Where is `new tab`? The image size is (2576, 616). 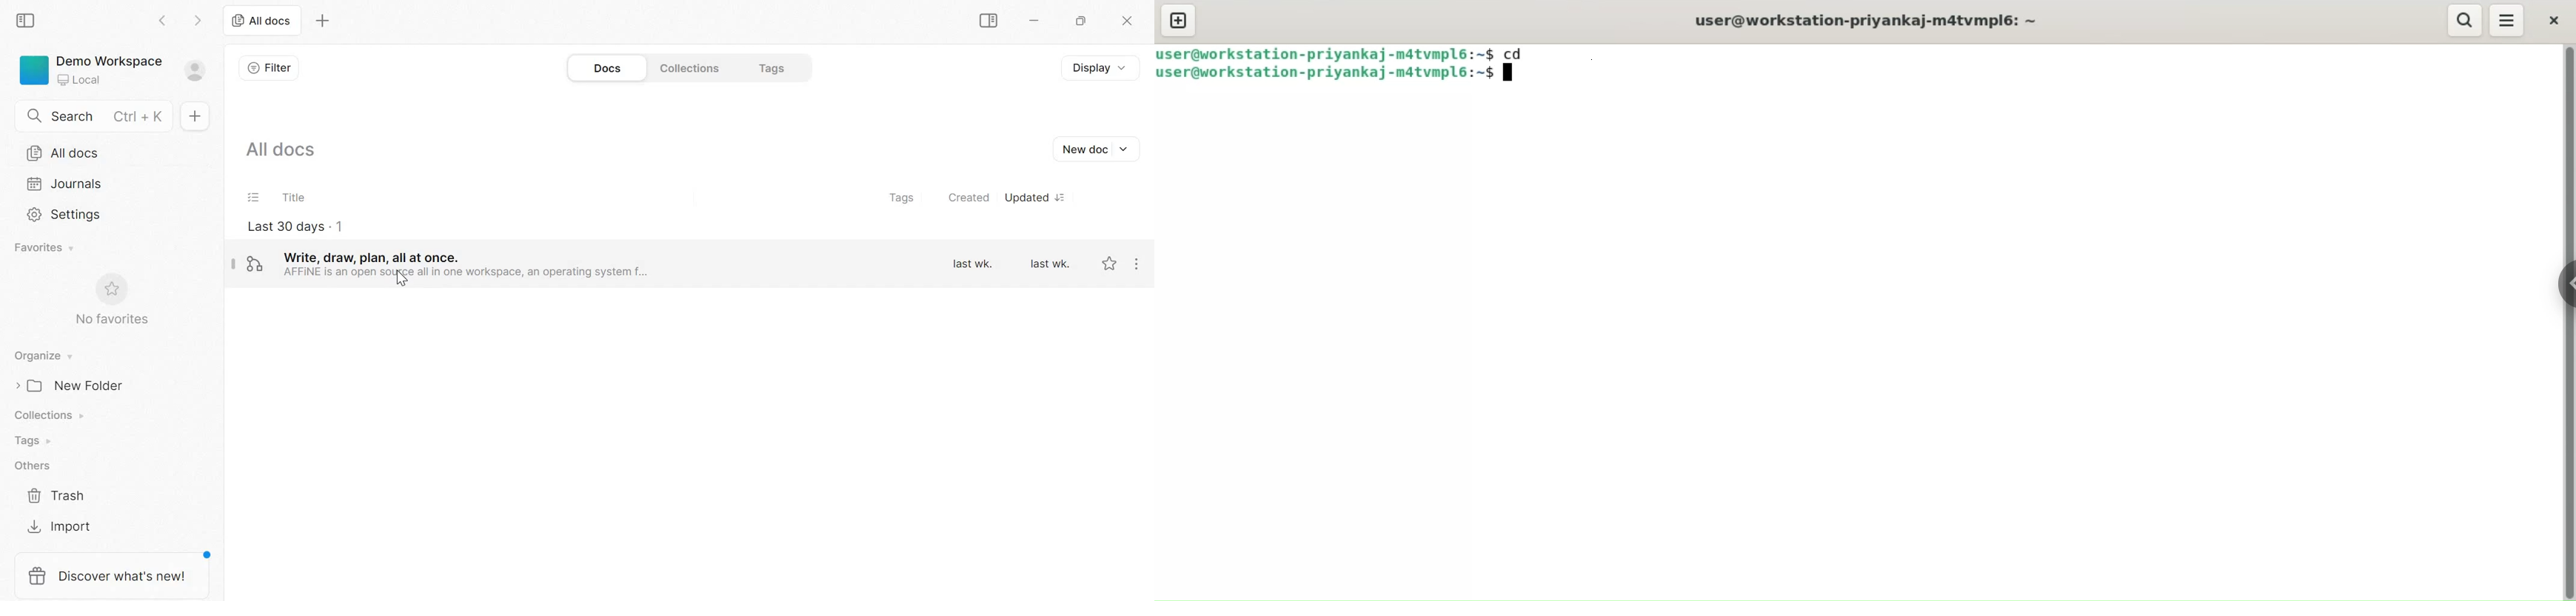
new tab is located at coordinates (1179, 21).